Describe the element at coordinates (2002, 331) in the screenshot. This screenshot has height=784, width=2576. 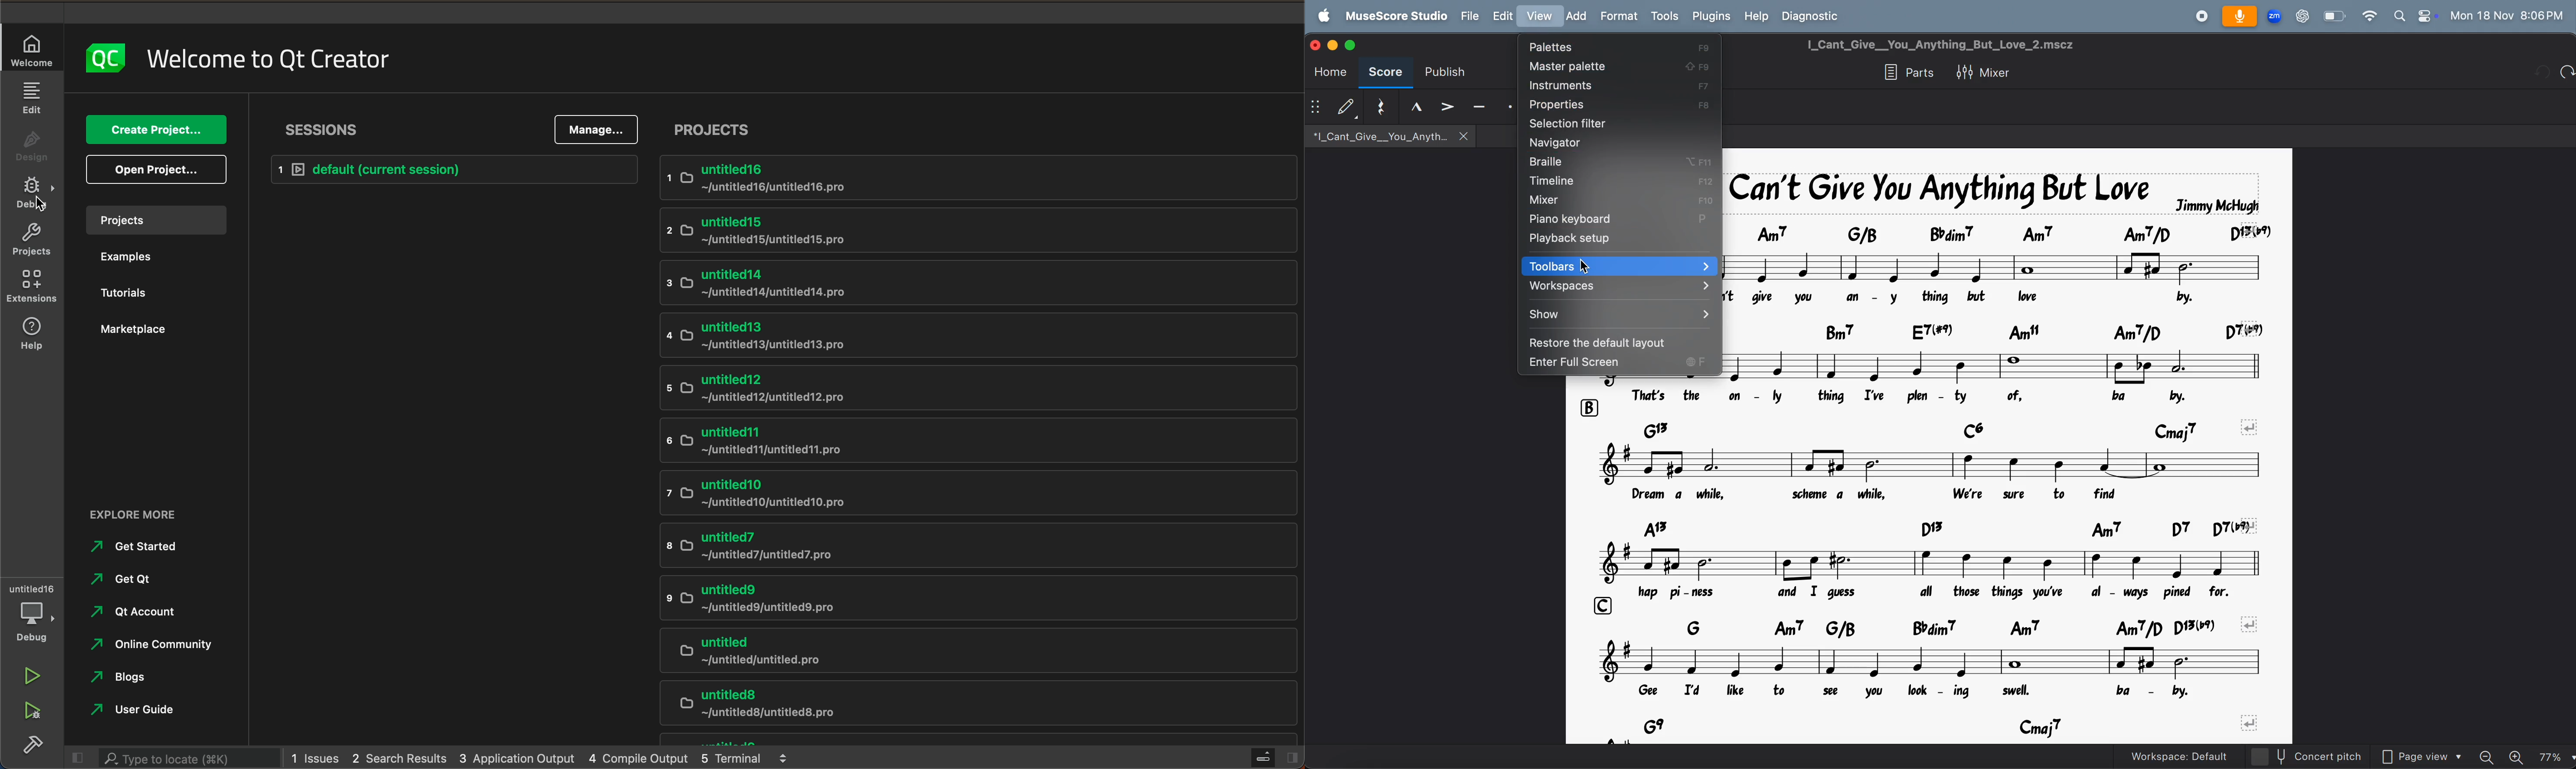
I see `chord symbol` at that location.